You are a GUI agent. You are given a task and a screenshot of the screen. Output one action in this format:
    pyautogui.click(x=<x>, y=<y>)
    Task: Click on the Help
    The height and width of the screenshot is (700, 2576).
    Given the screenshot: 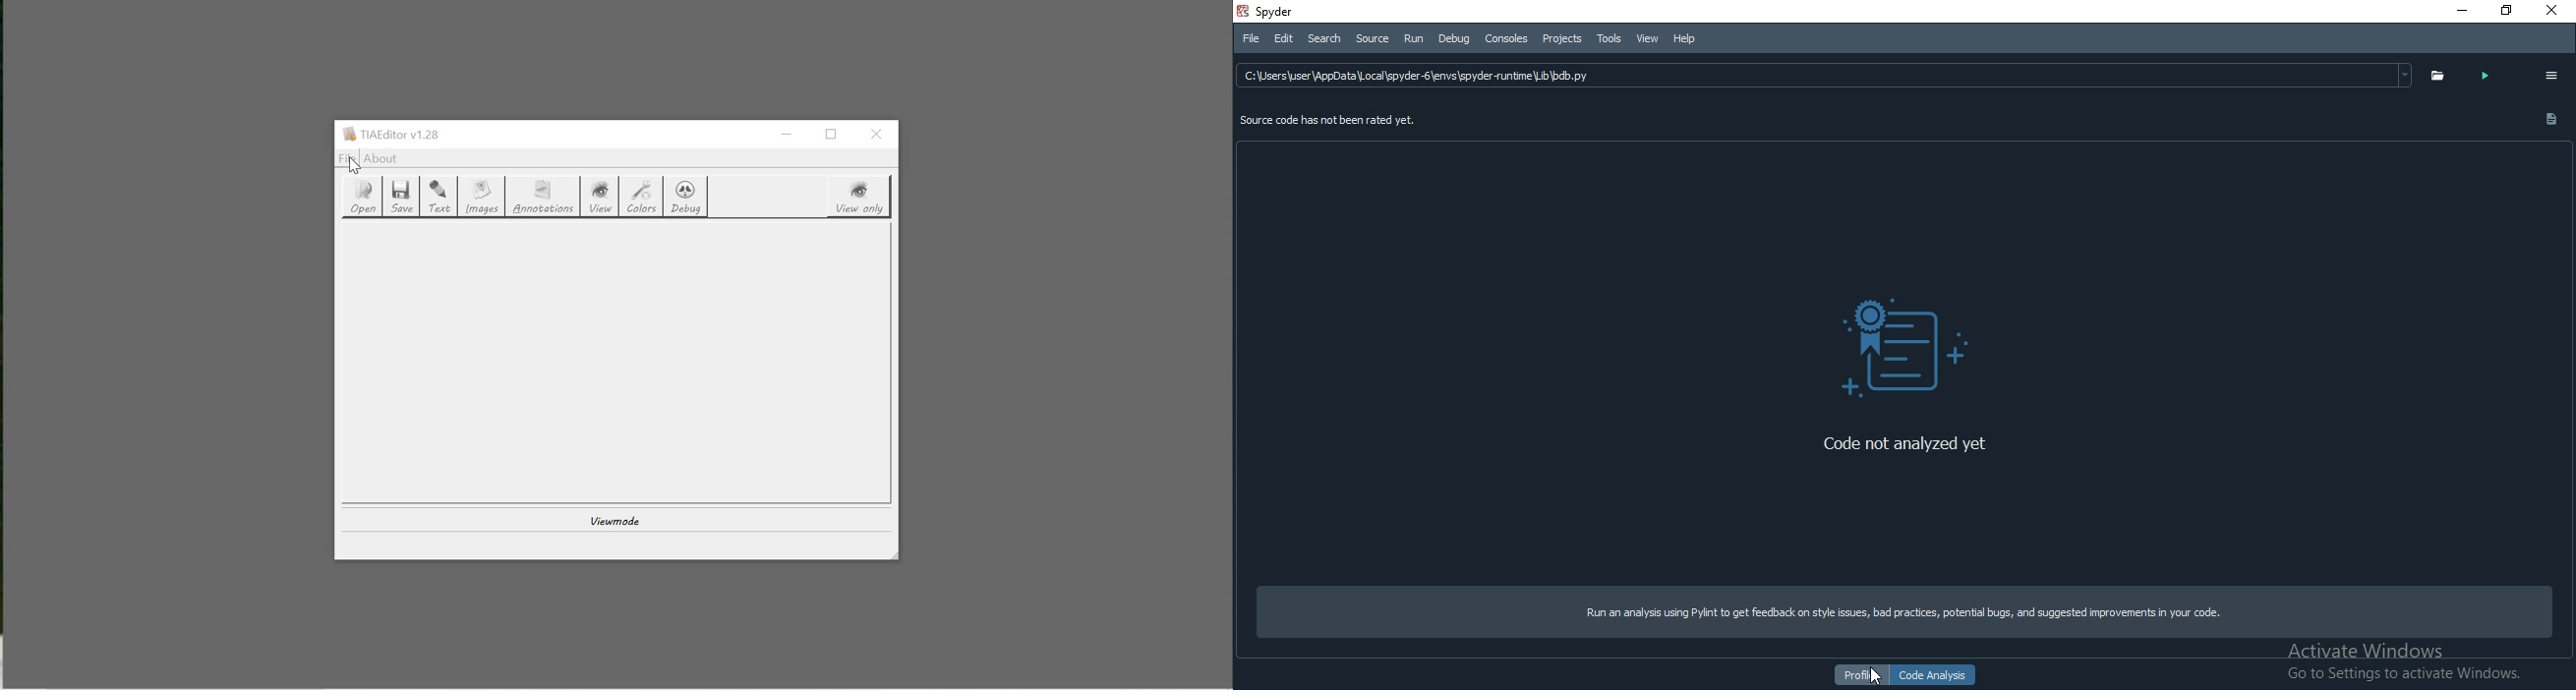 What is the action you would take?
    pyautogui.click(x=1691, y=35)
    